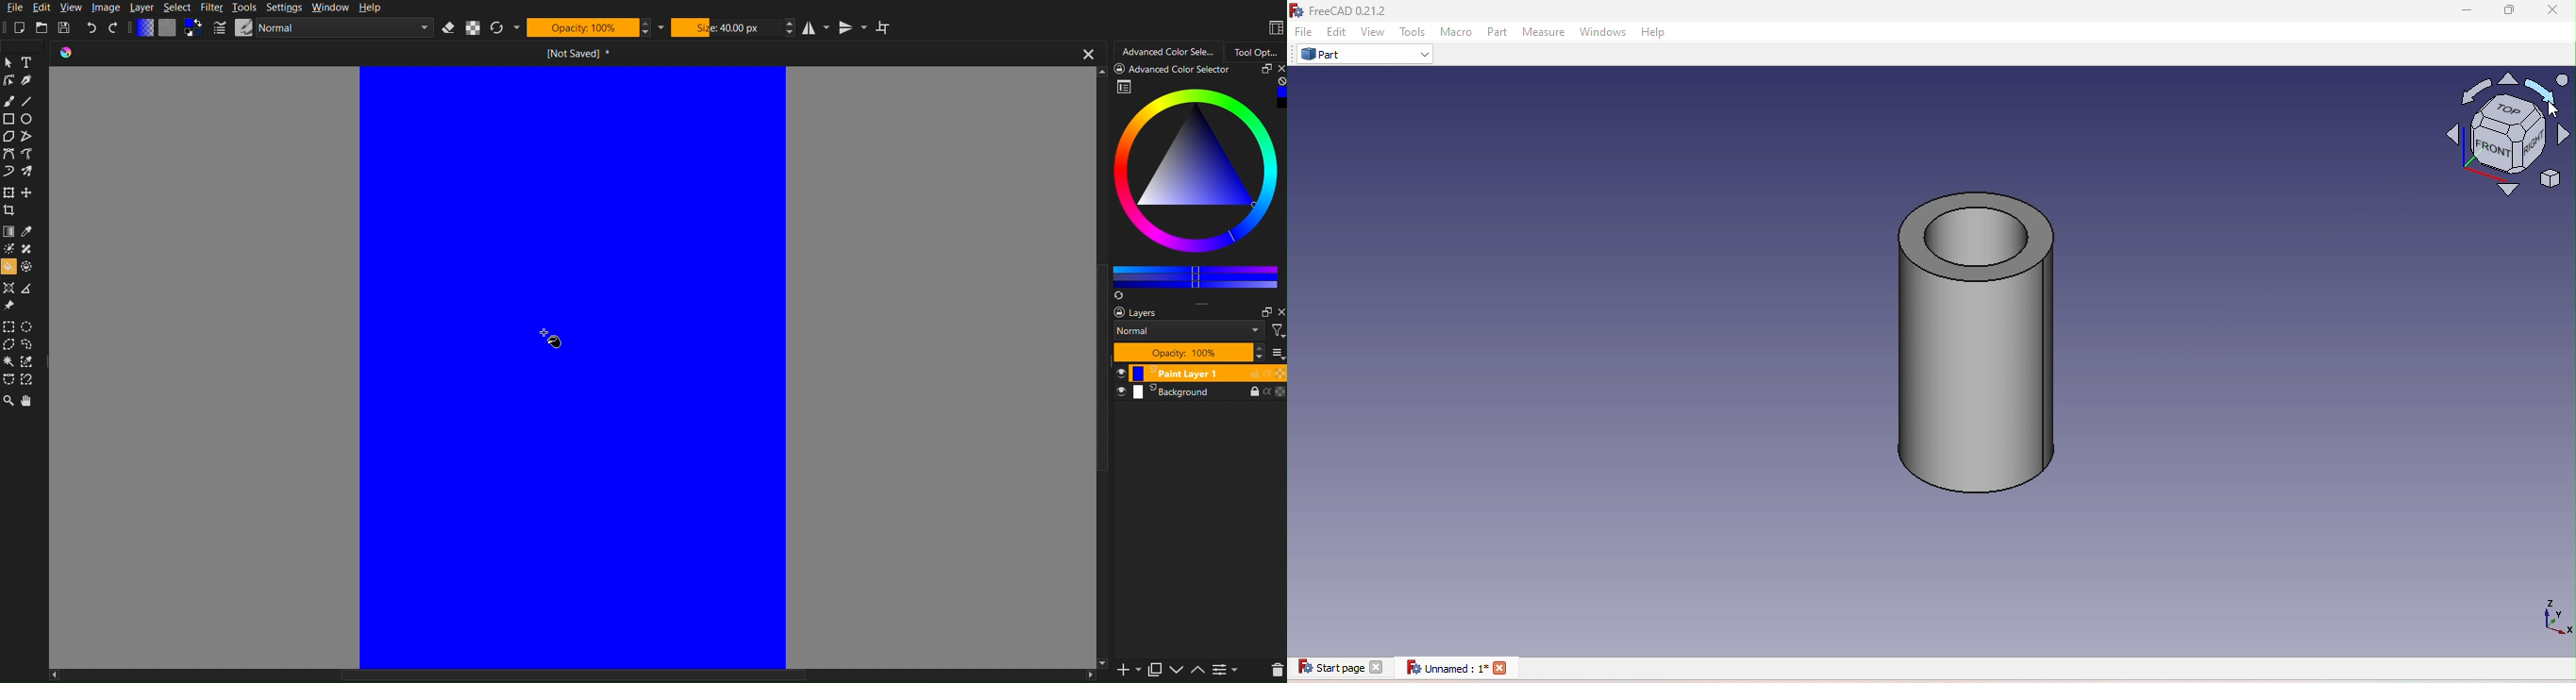 The image size is (2576, 700). Describe the element at coordinates (1374, 31) in the screenshot. I see `View` at that location.